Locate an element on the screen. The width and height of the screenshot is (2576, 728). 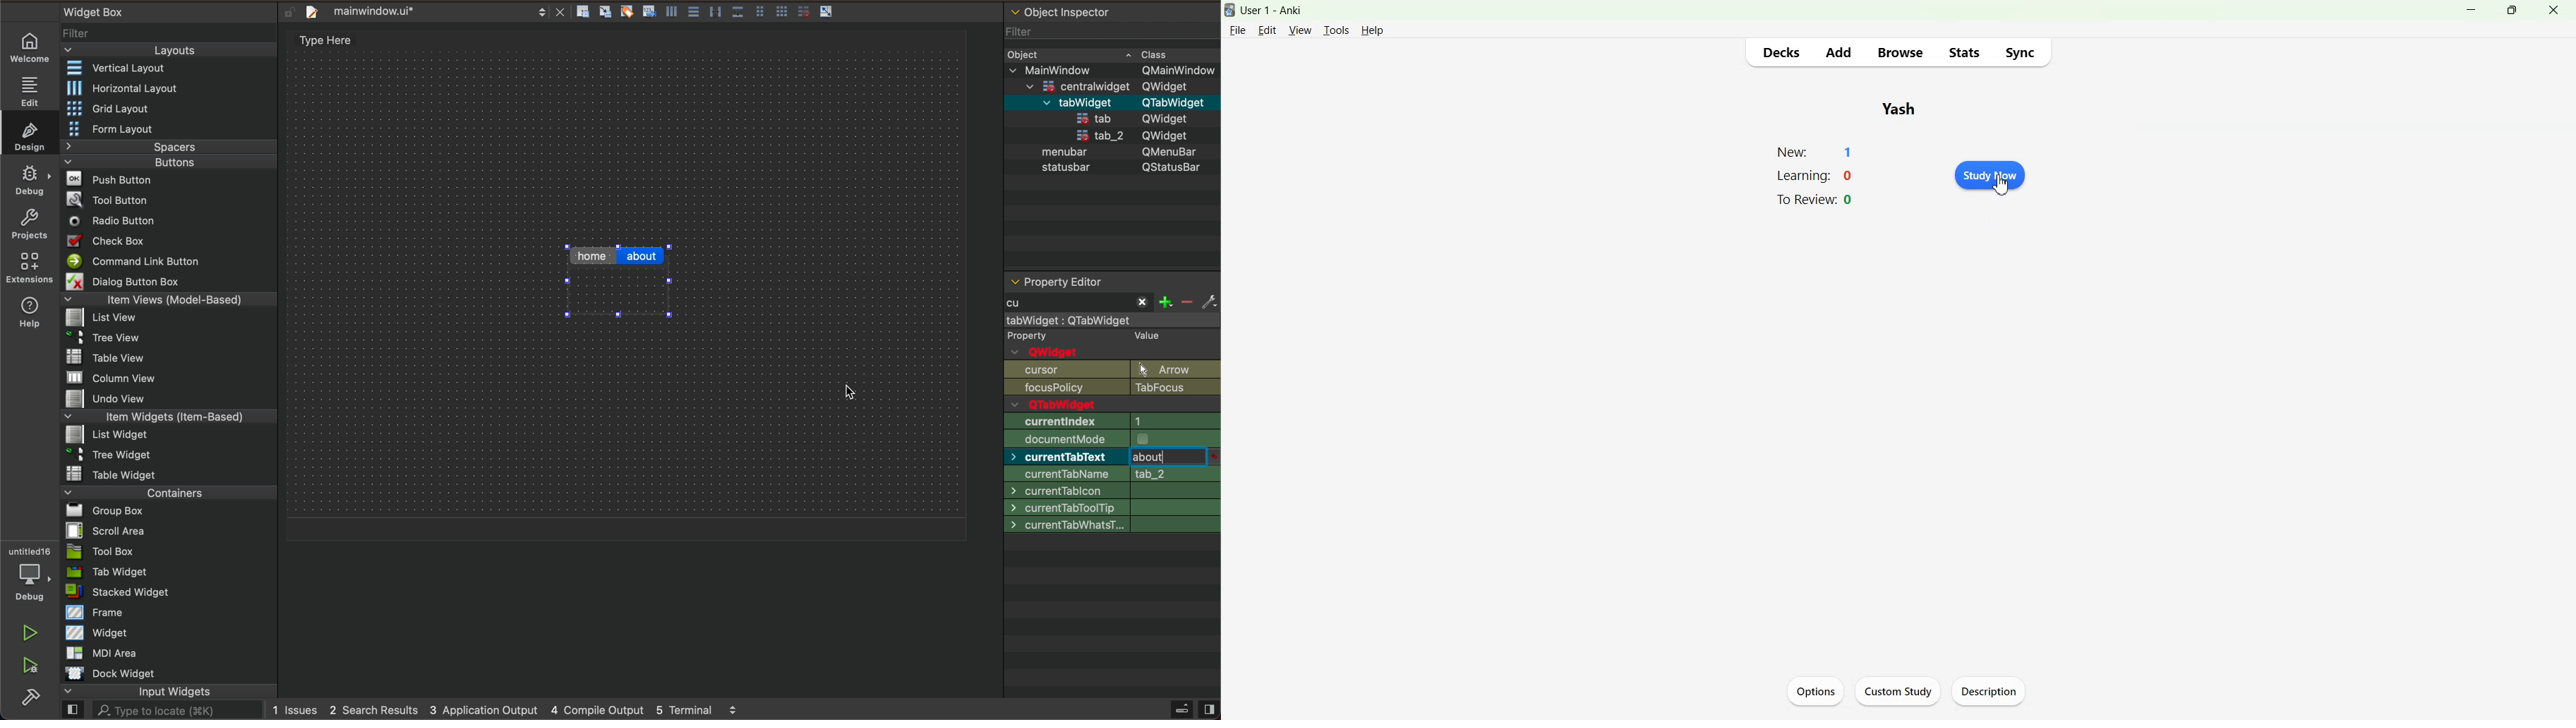
palette is located at coordinates (1112, 522).